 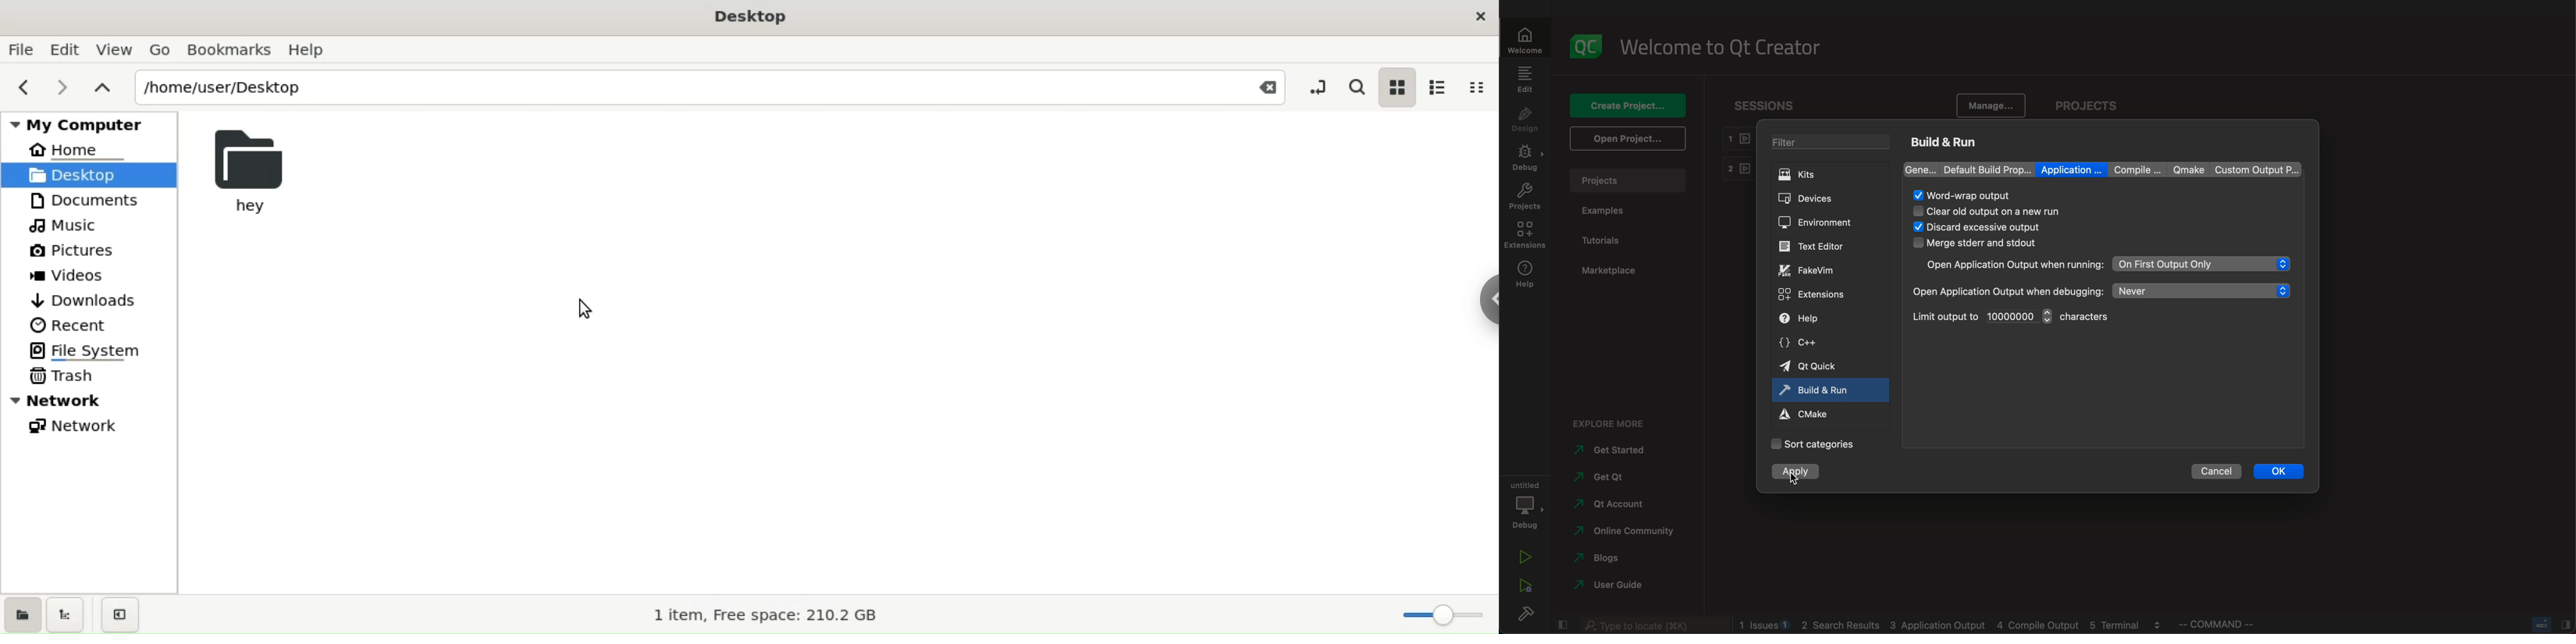 I want to click on open, so click(x=1626, y=138).